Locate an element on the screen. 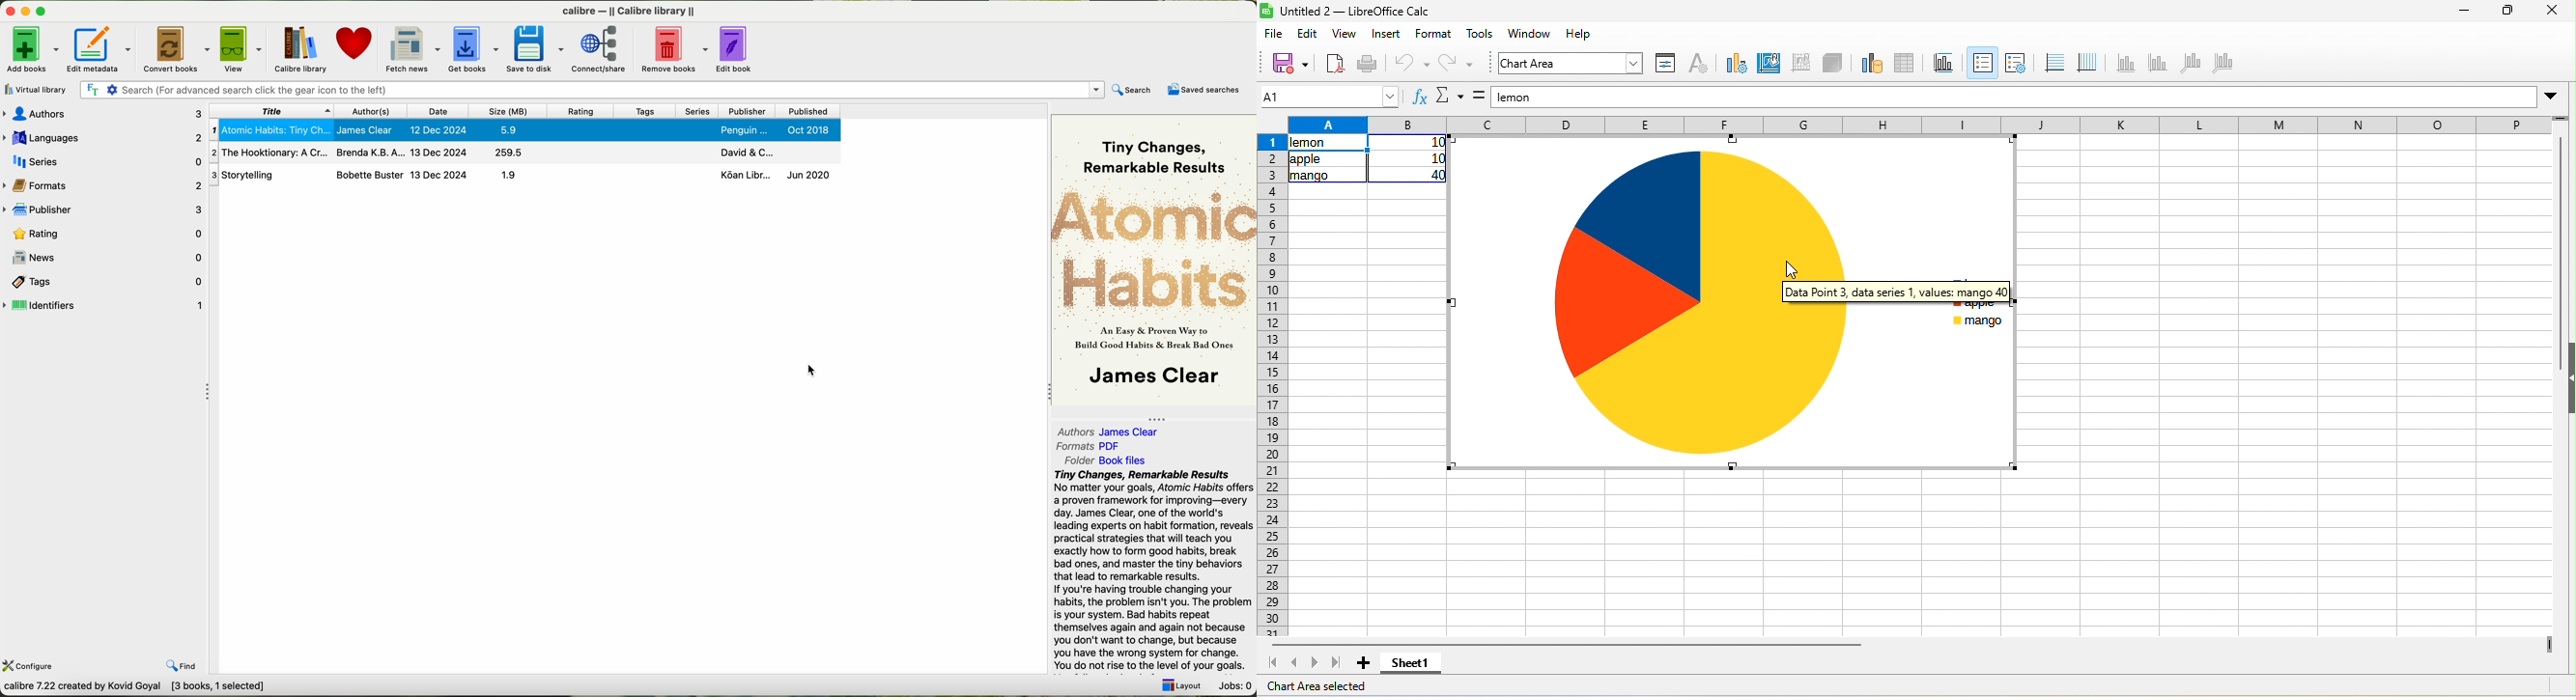  2| The Hooktionary: A Cr... Brenda K.B. A... 13 Dec 2024 259.5 is located at coordinates (375, 152).